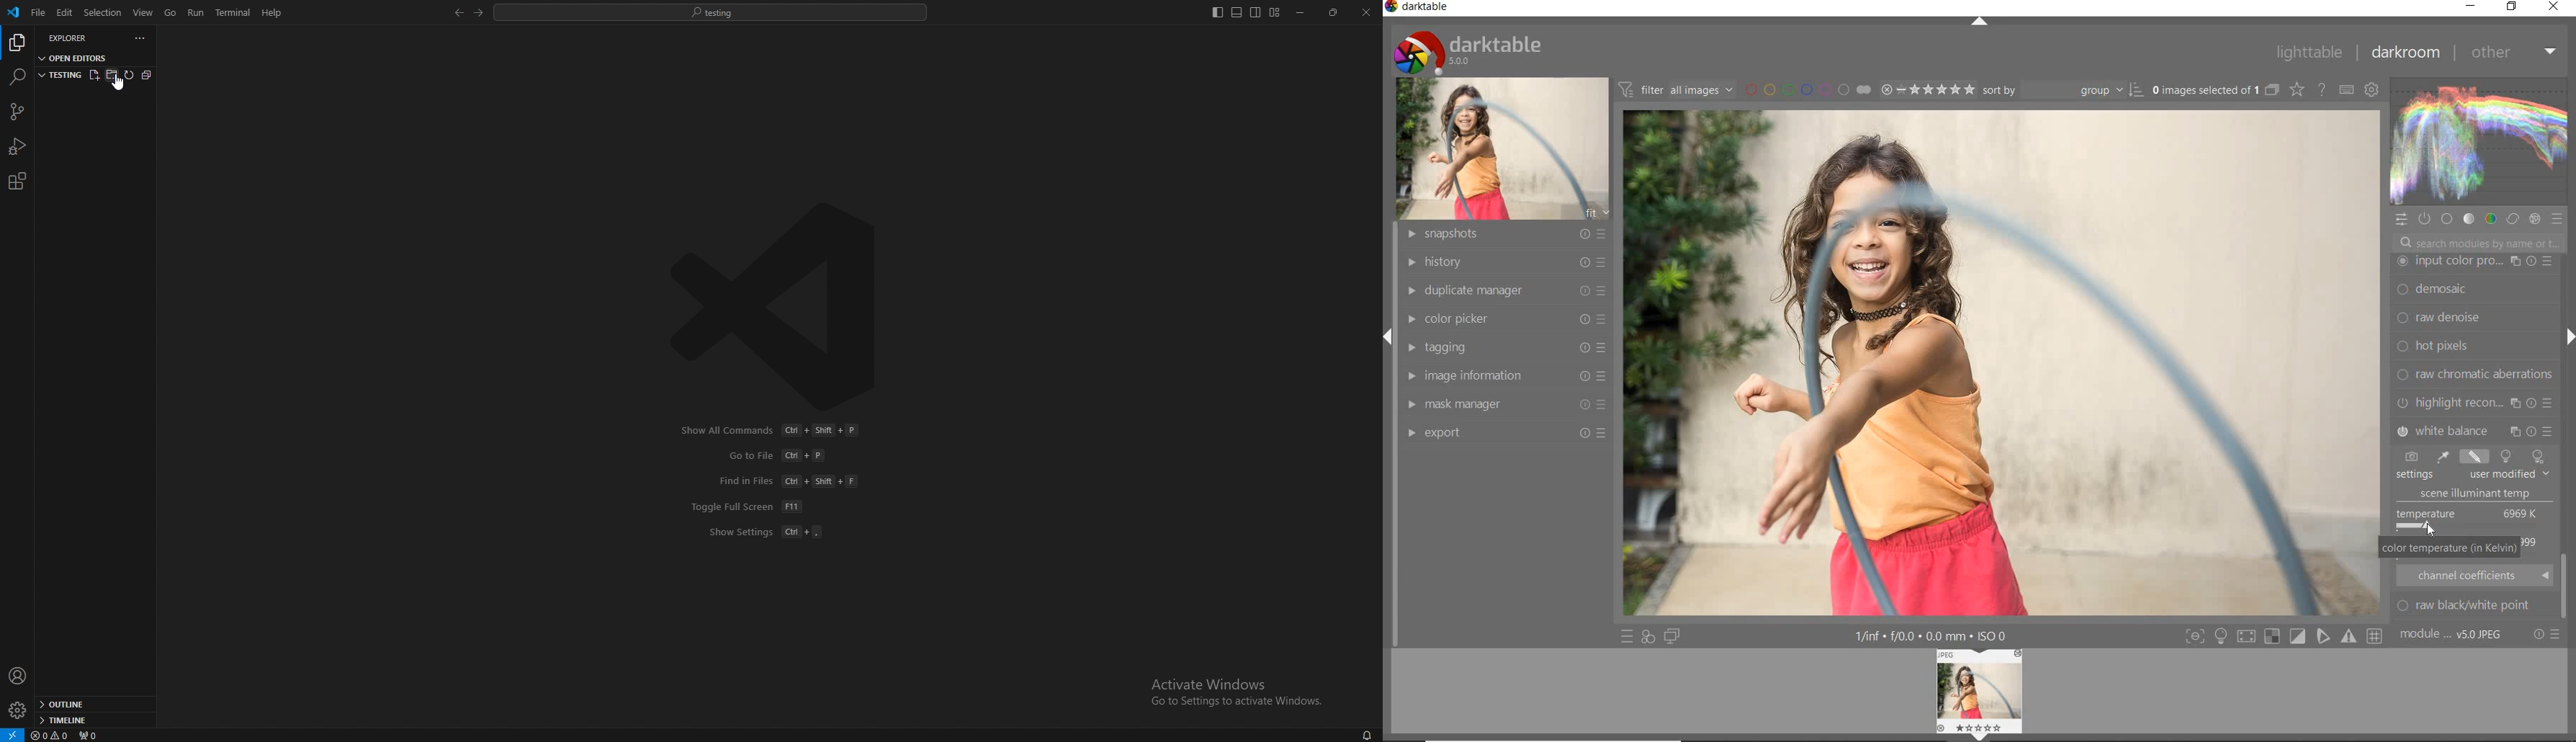  I want to click on darkroom, so click(2408, 53).